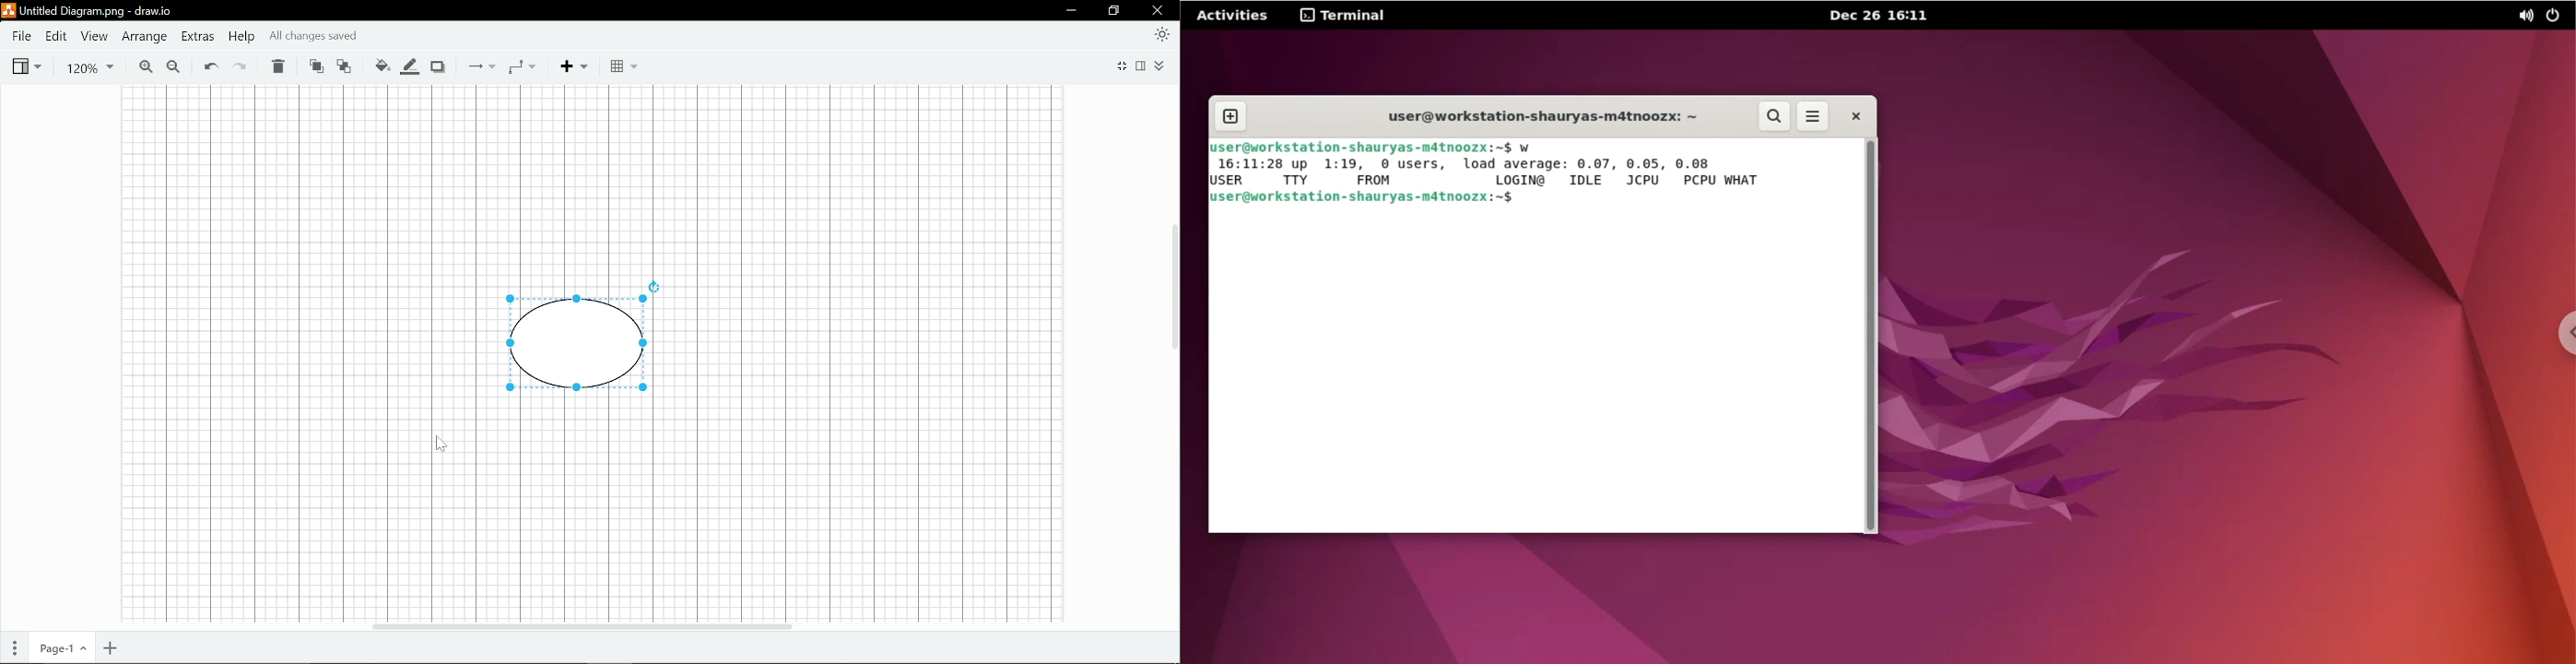 The height and width of the screenshot is (672, 2576). I want to click on Current page, so click(62, 646).